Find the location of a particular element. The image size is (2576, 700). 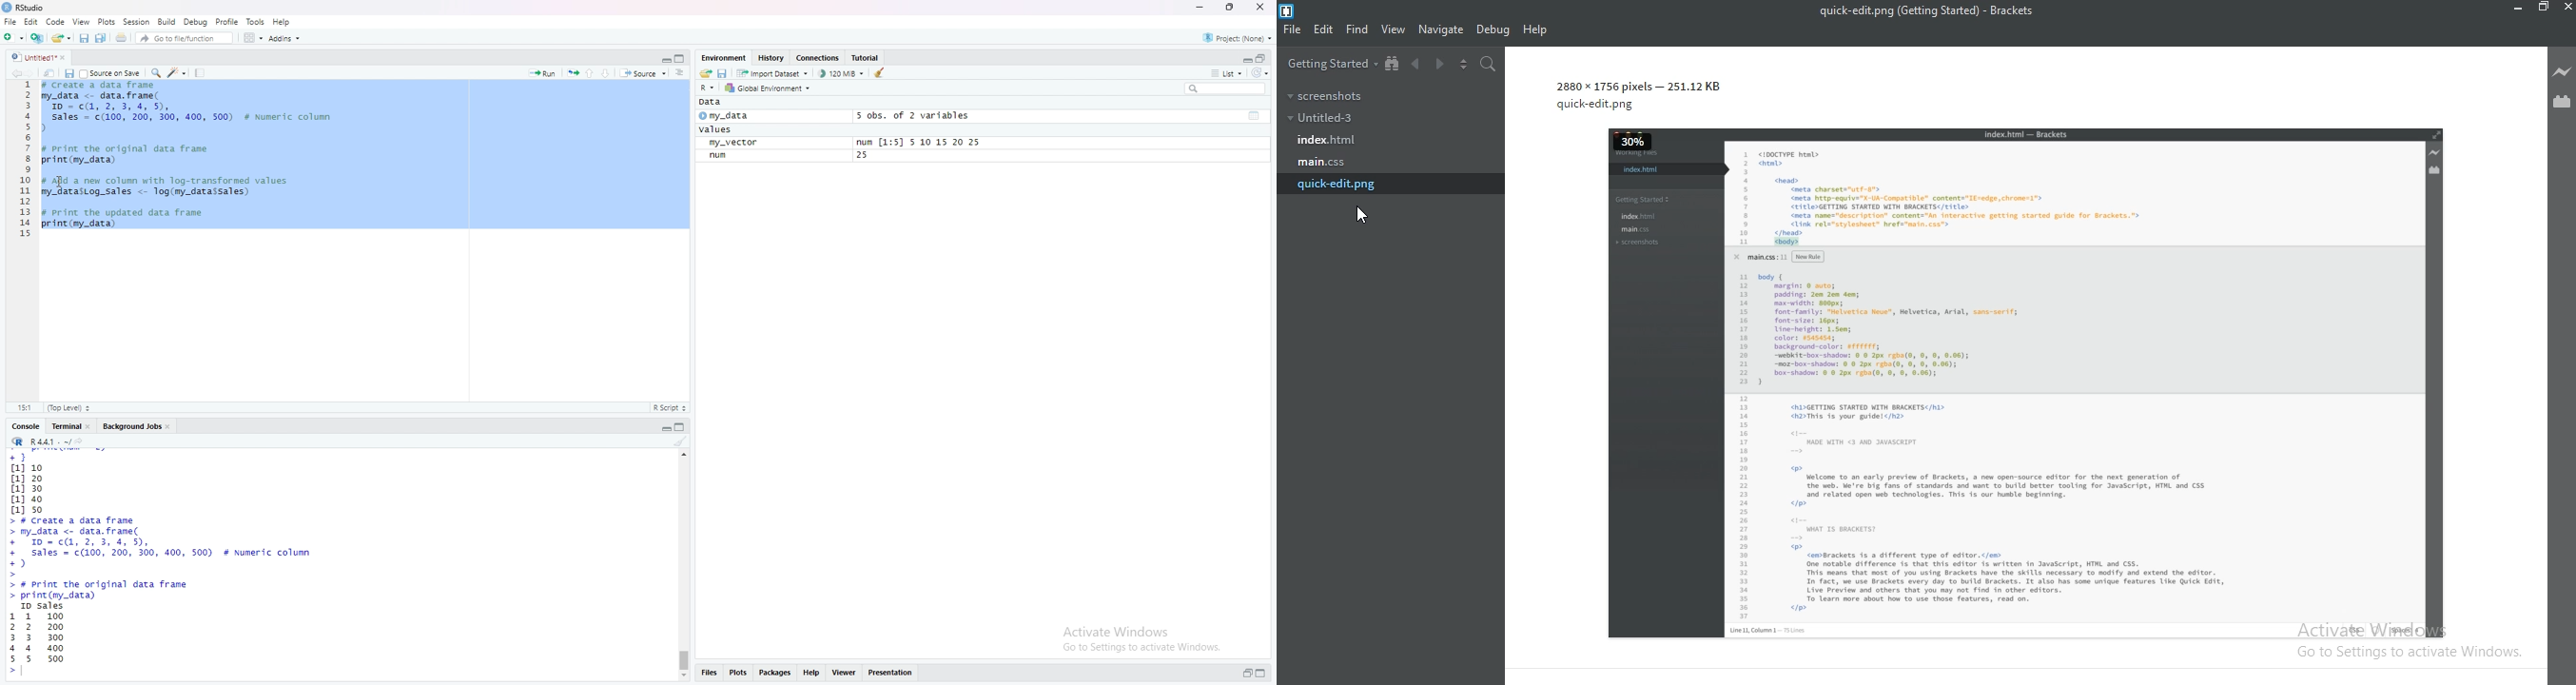

presentation is located at coordinates (893, 675).